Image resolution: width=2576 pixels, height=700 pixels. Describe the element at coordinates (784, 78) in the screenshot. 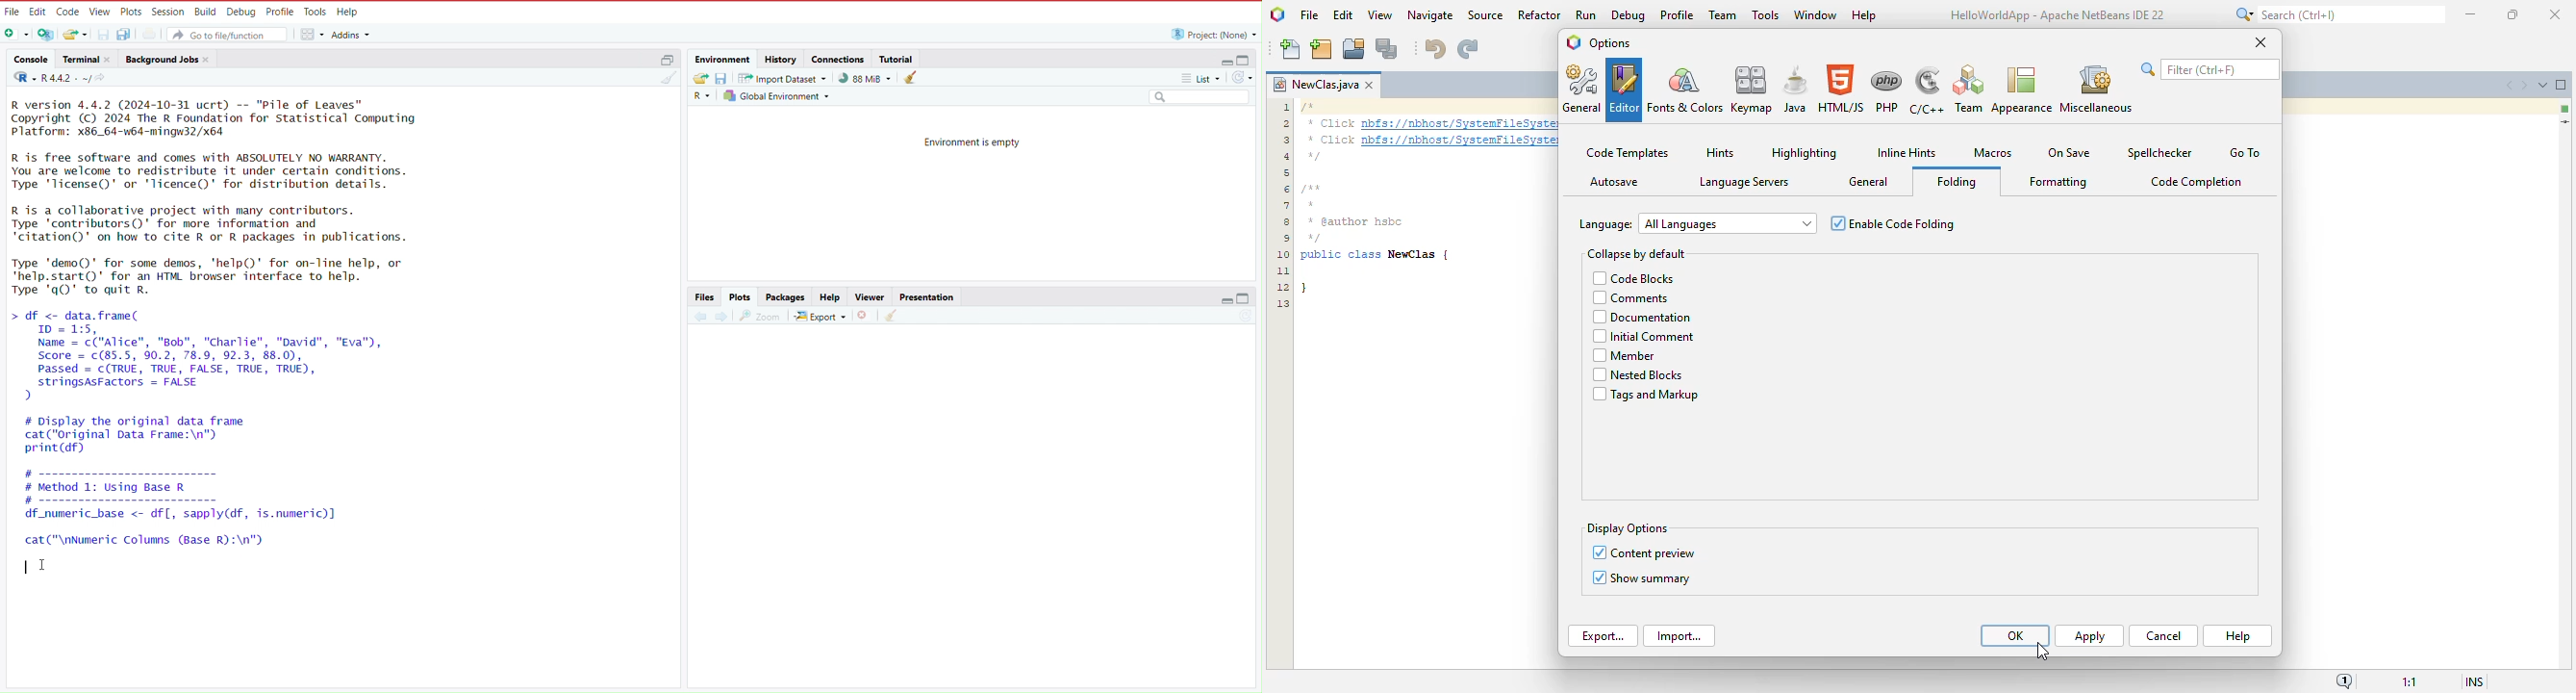

I see `Import dataset` at that location.